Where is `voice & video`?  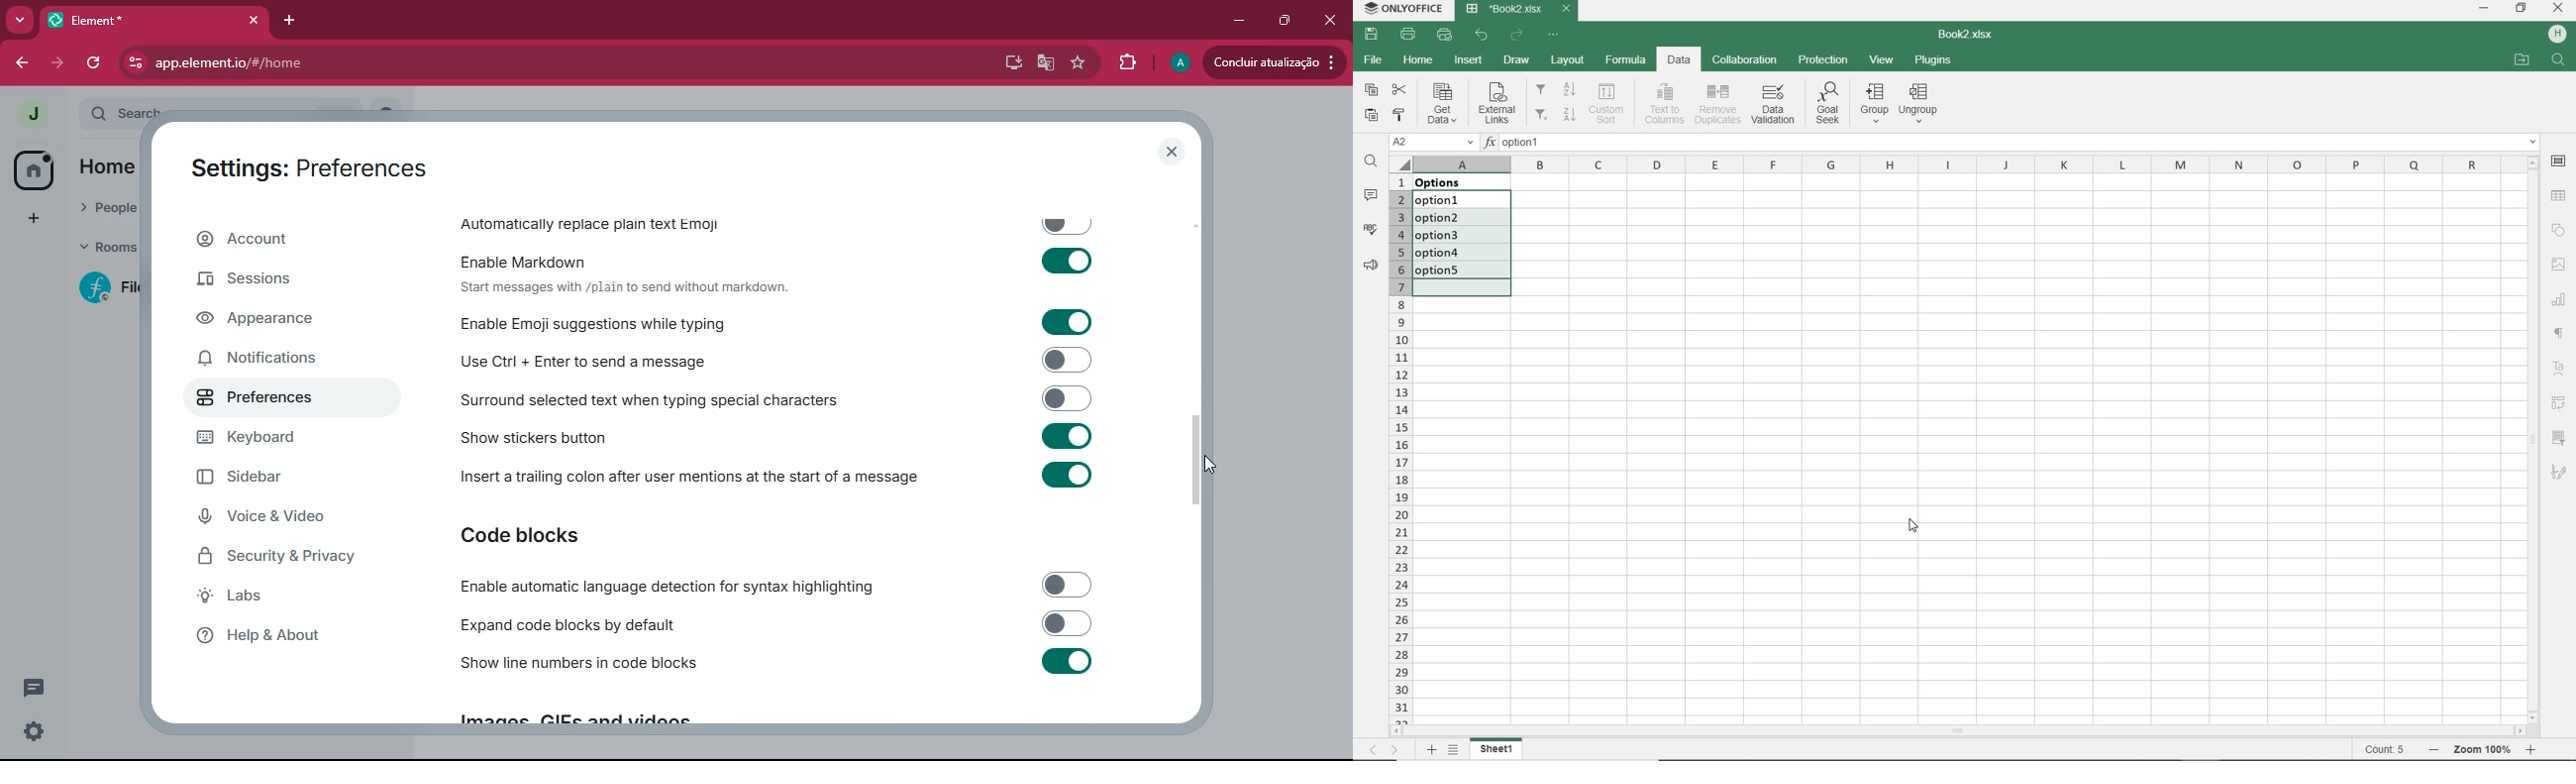
voice & video is located at coordinates (290, 516).